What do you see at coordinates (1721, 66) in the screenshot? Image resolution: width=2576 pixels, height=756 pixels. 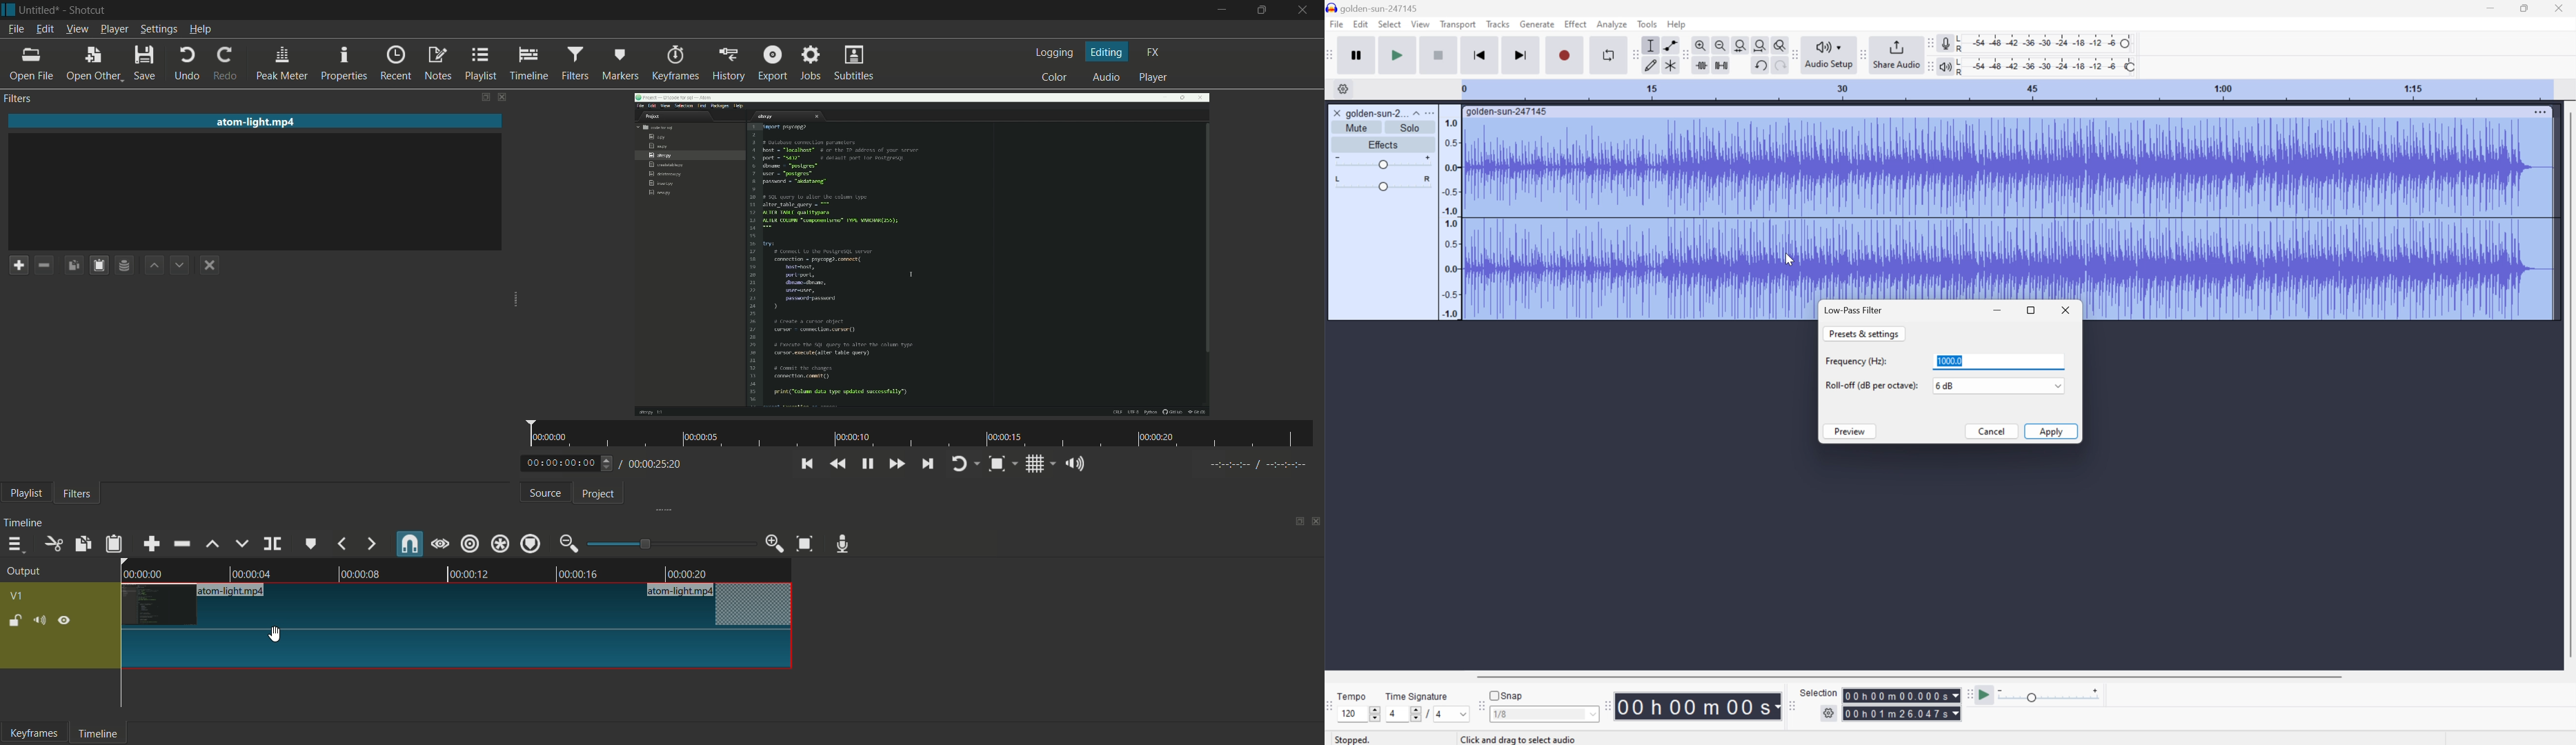 I see `Silence audio selection` at bounding box center [1721, 66].